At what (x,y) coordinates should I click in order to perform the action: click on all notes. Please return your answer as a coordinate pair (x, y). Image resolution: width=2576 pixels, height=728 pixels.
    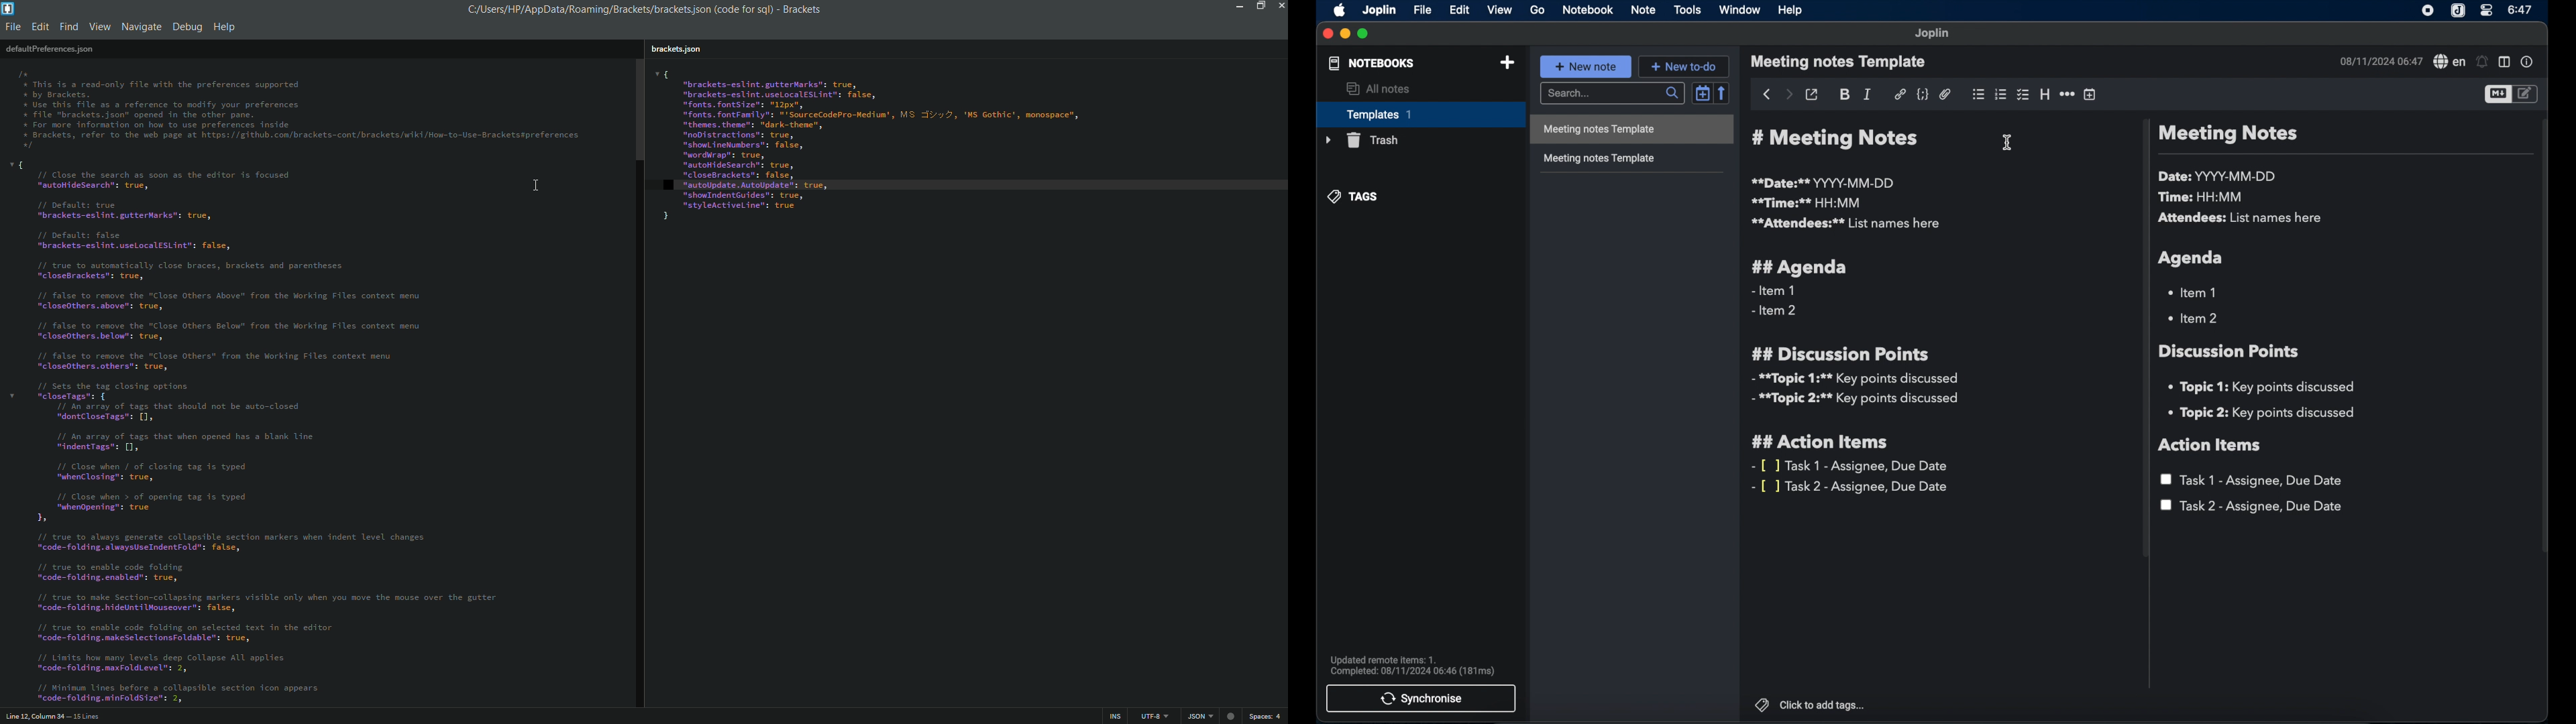
    Looking at the image, I should click on (1379, 89).